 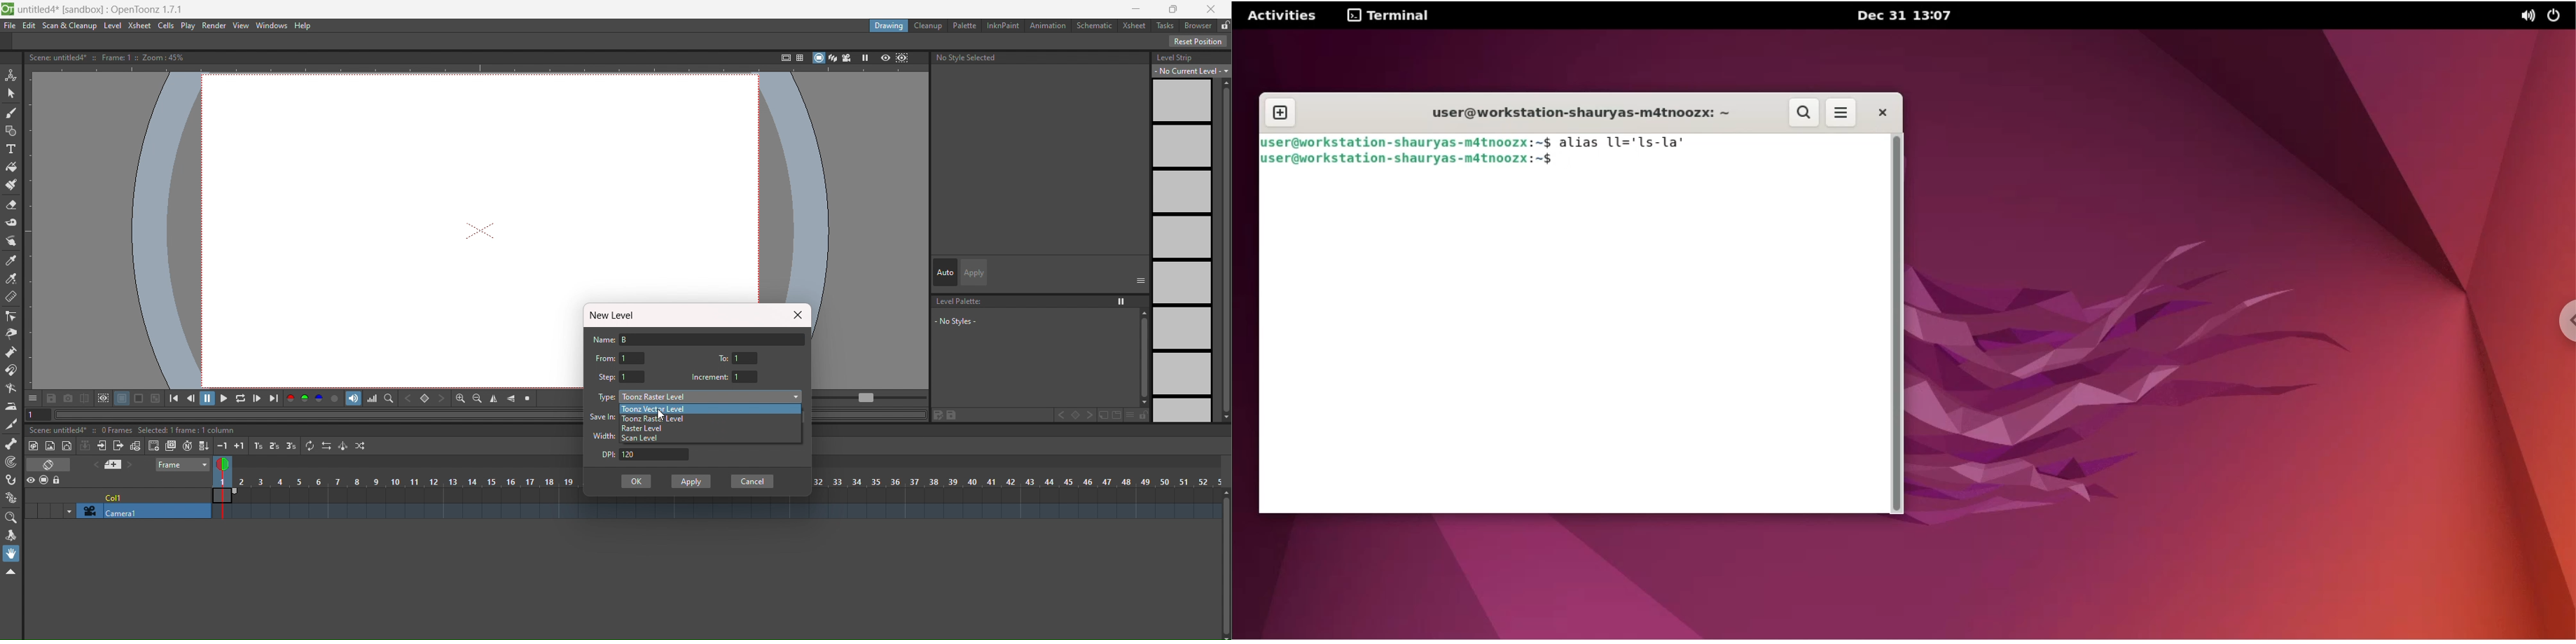 I want to click on close, so click(x=1878, y=112).